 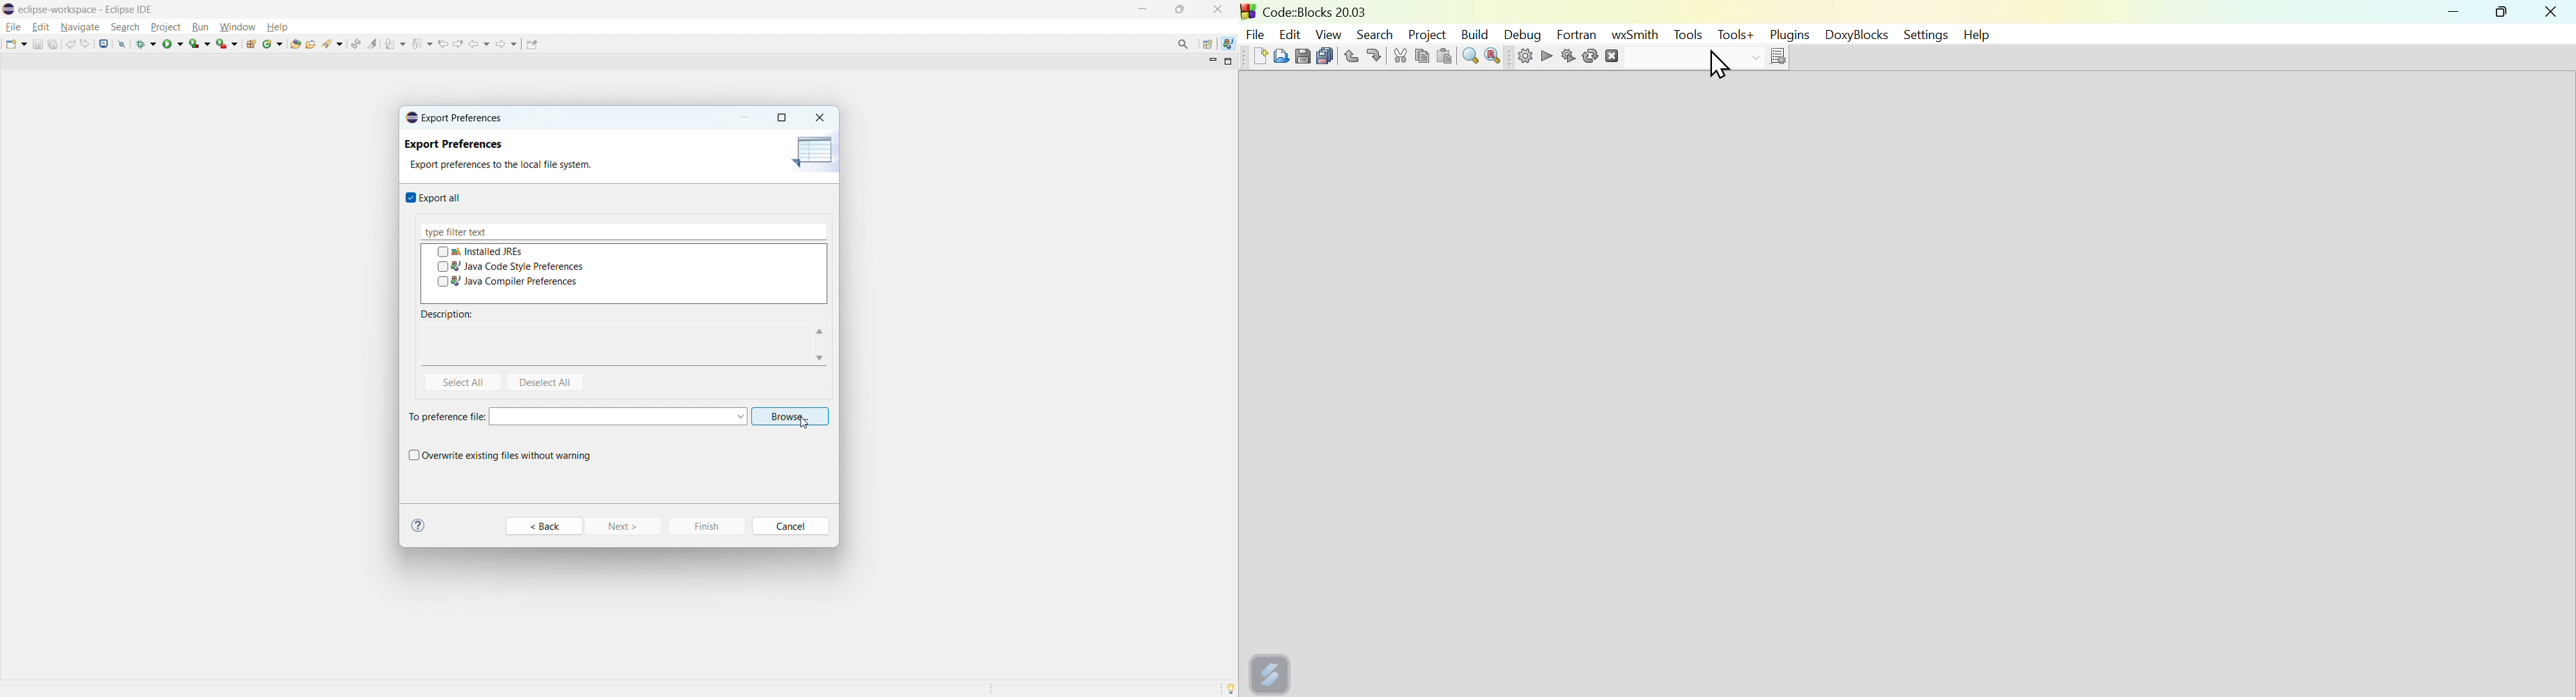 I want to click on run last tool, so click(x=226, y=43).